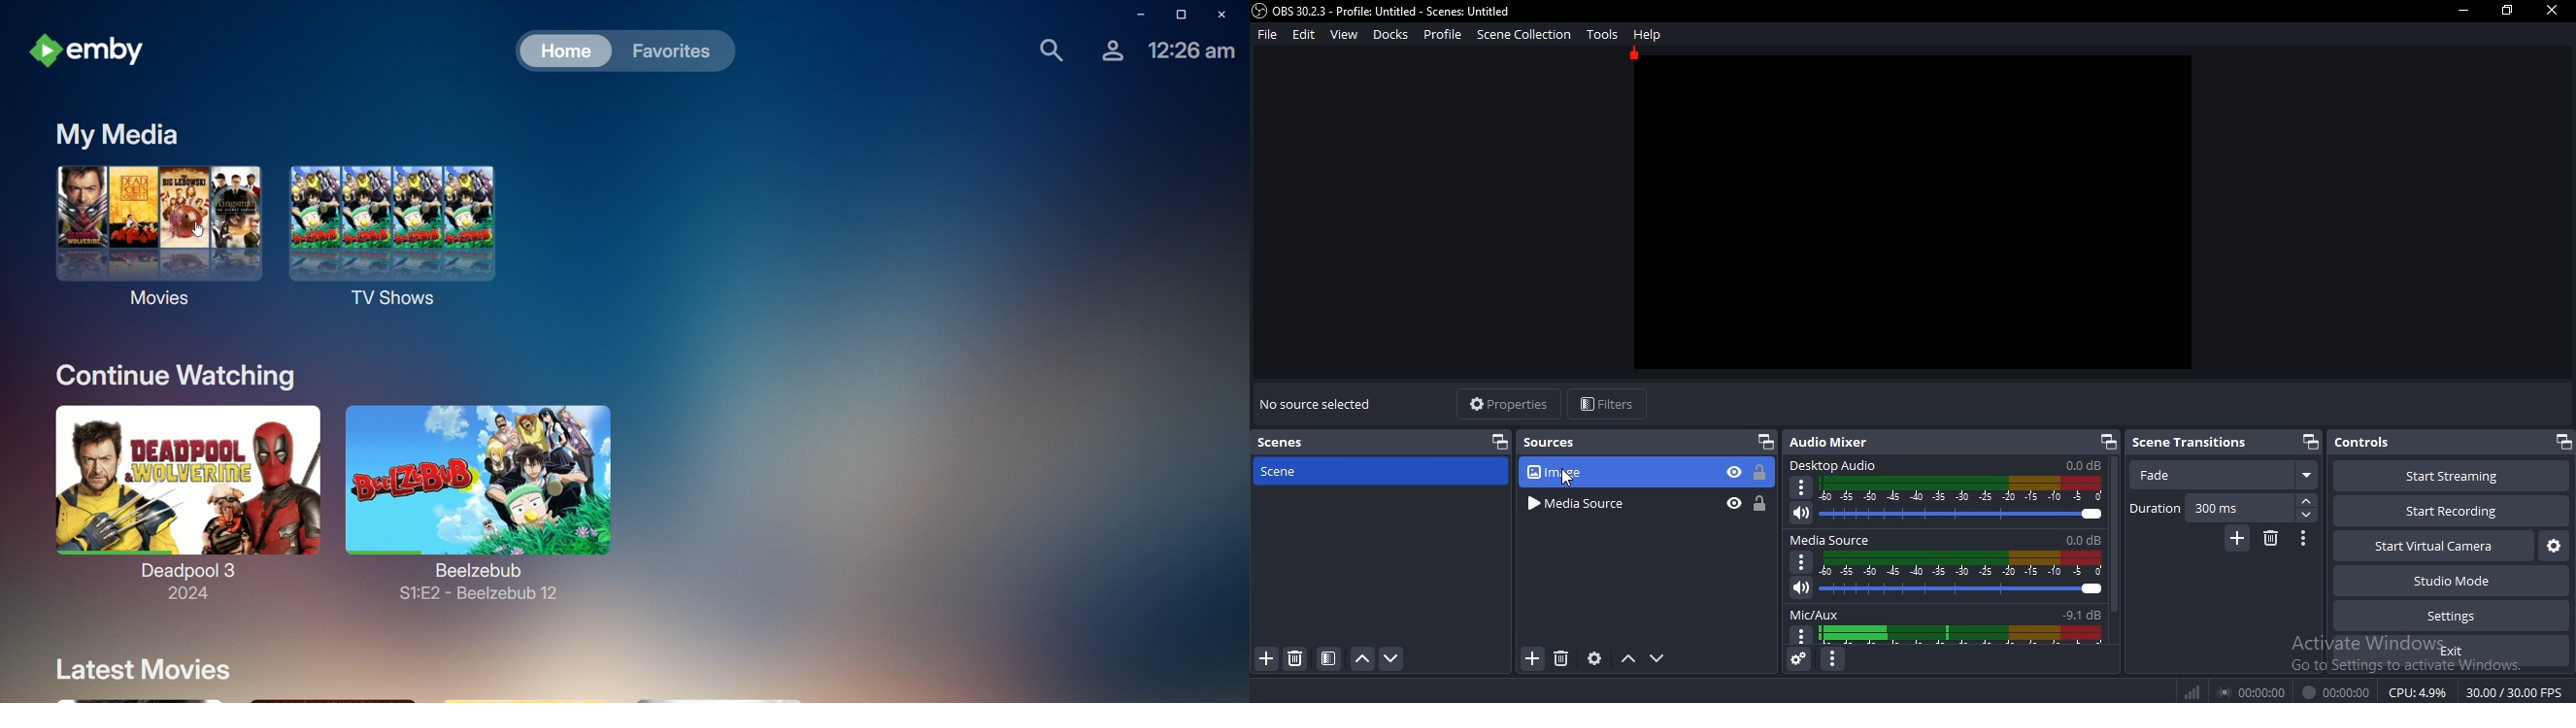  What do you see at coordinates (2216, 508) in the screenshot?
I see `300ms` at bounding box center [2216, 508].